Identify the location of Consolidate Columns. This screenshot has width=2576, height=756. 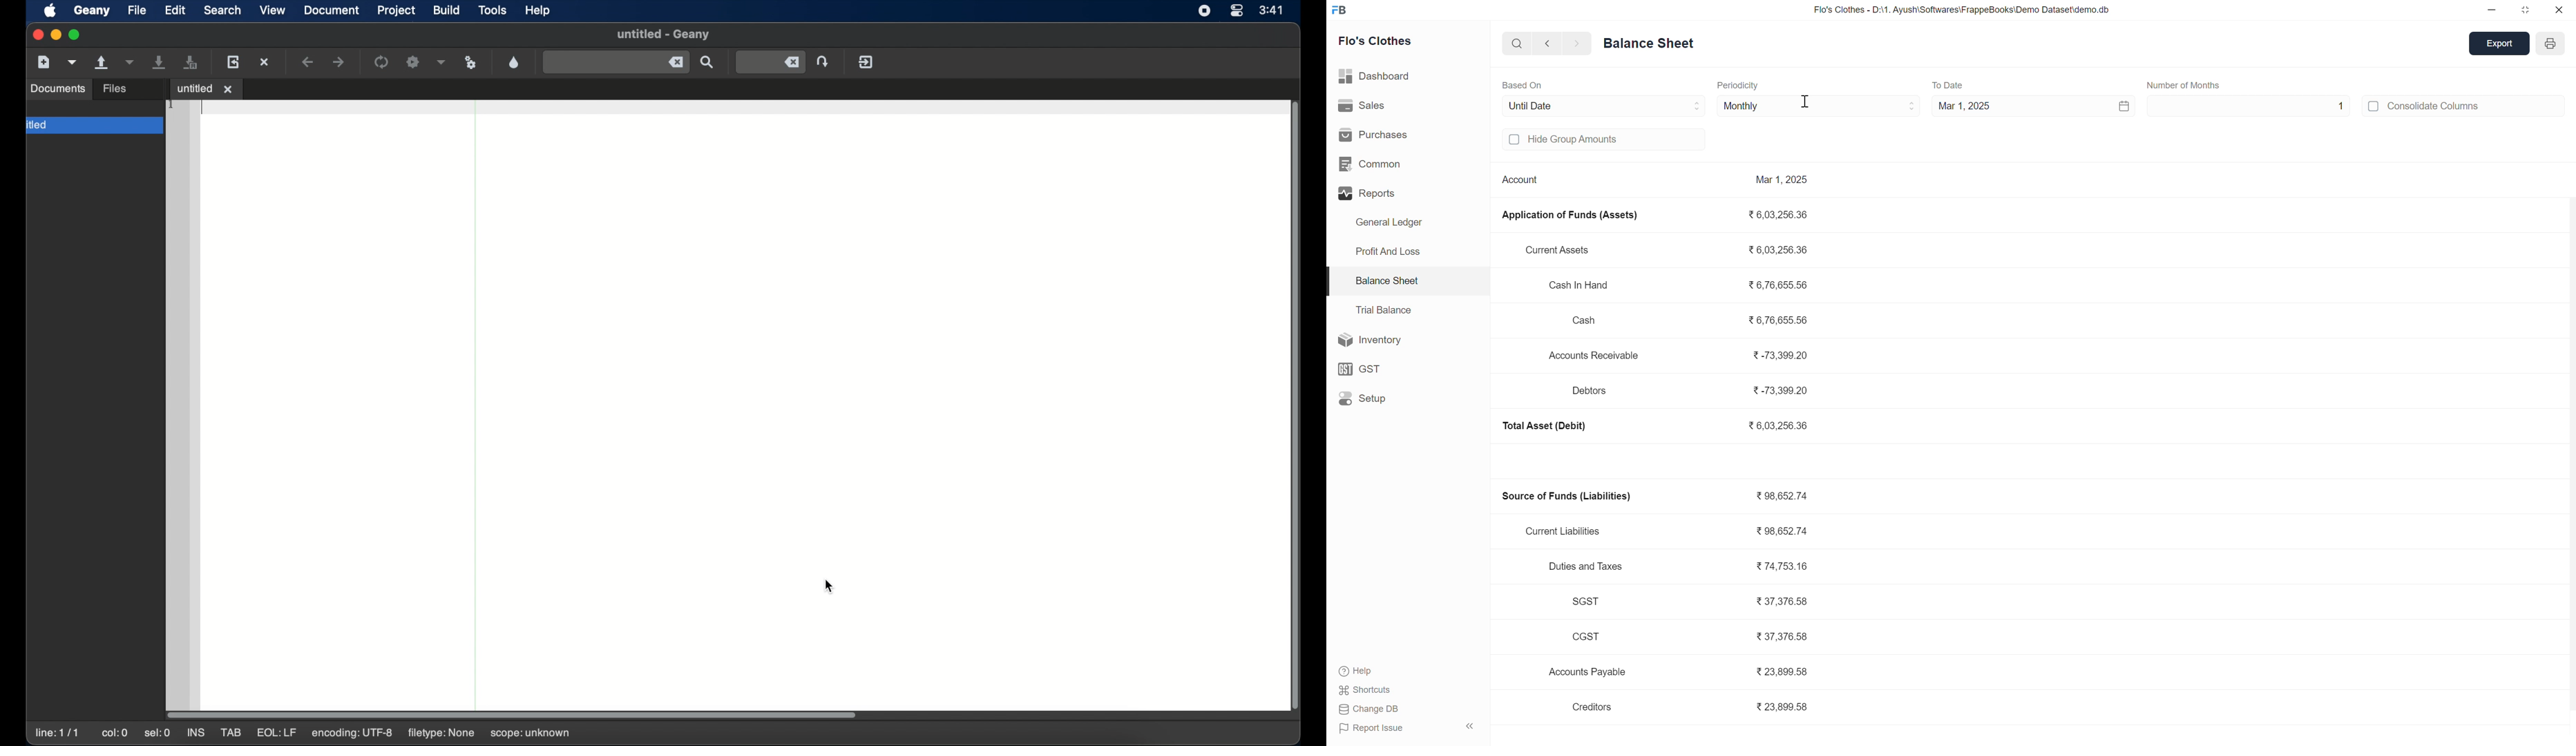
(2439, 106).